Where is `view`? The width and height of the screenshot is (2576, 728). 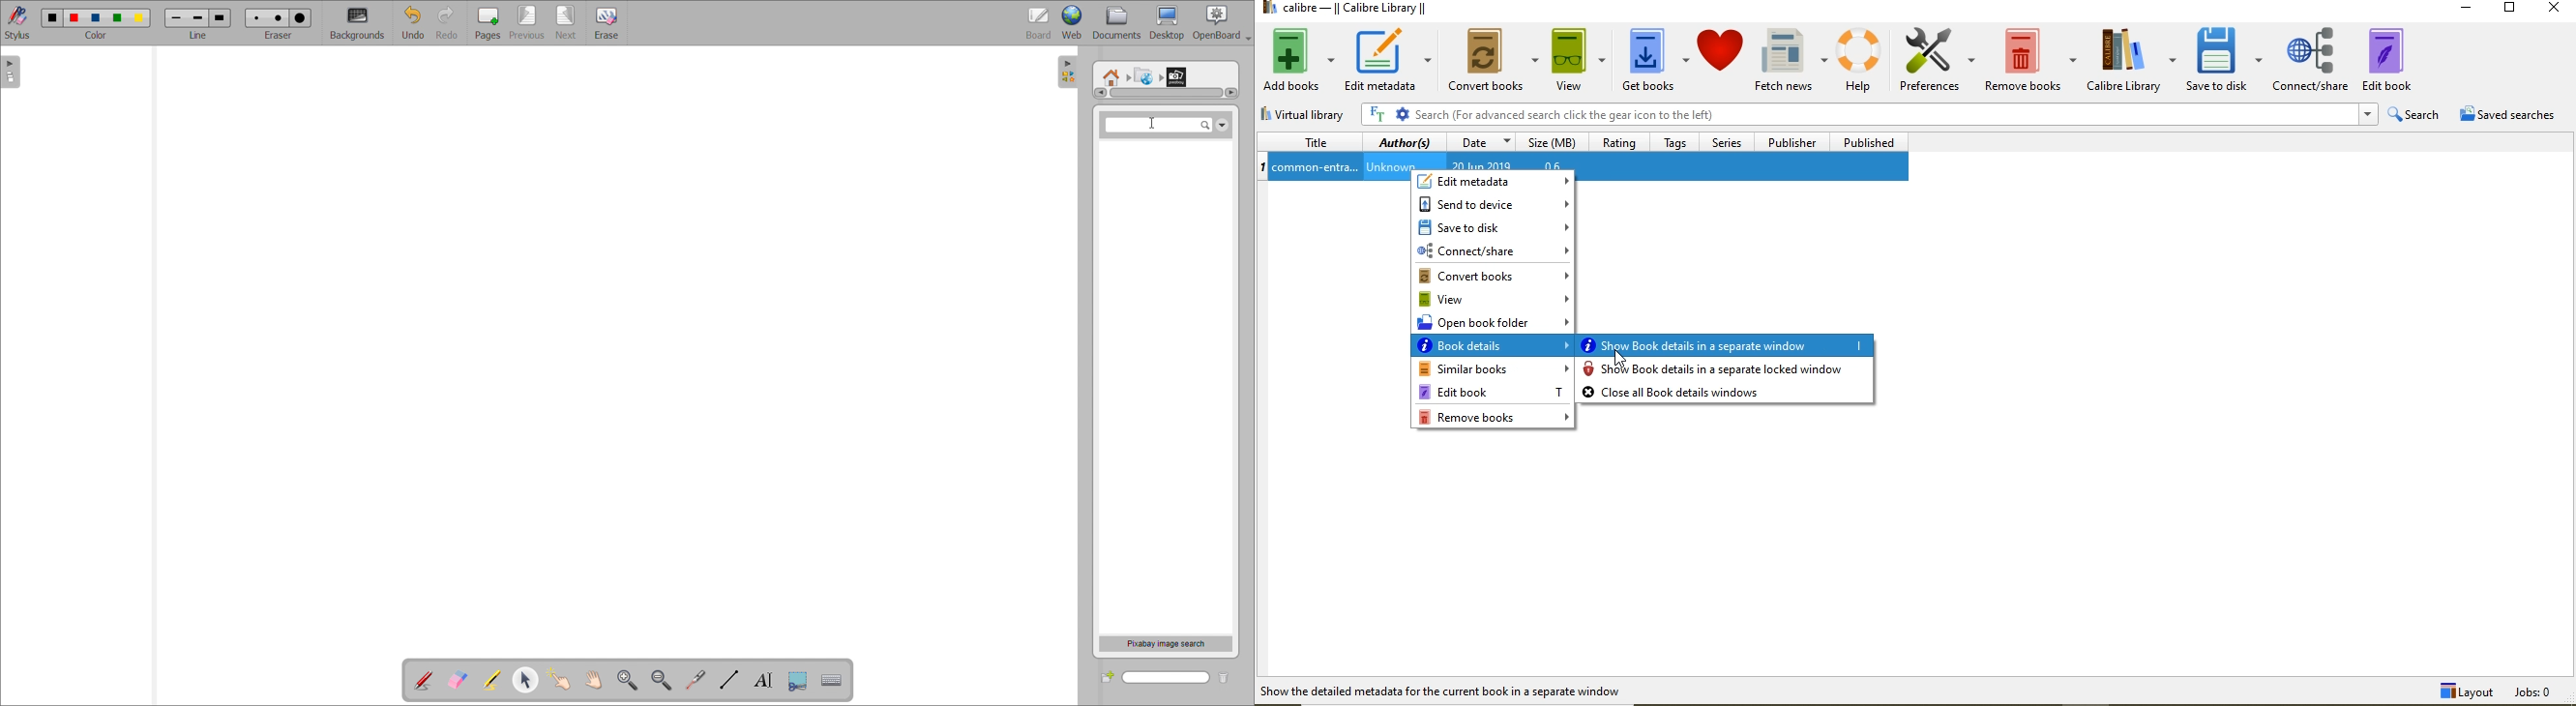 view is located at coordinates (1495, 301).